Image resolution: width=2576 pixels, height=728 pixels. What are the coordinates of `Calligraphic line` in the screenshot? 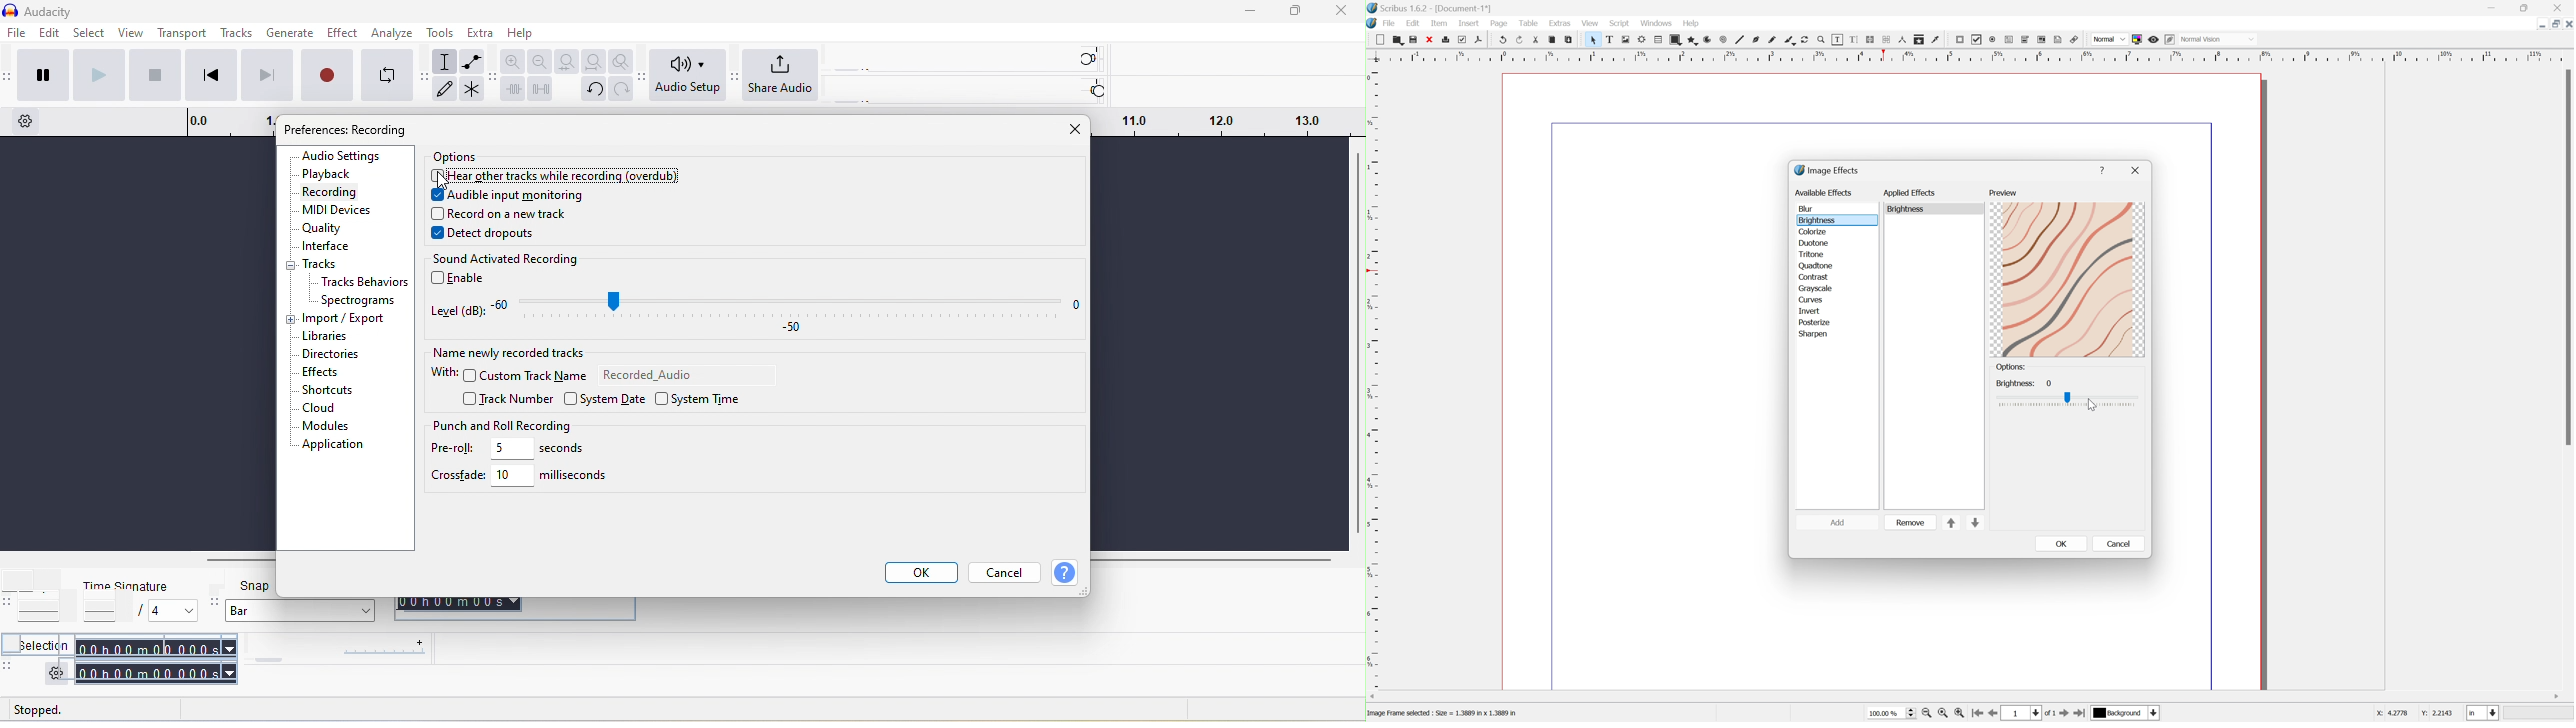 It's located at (1792, 41).